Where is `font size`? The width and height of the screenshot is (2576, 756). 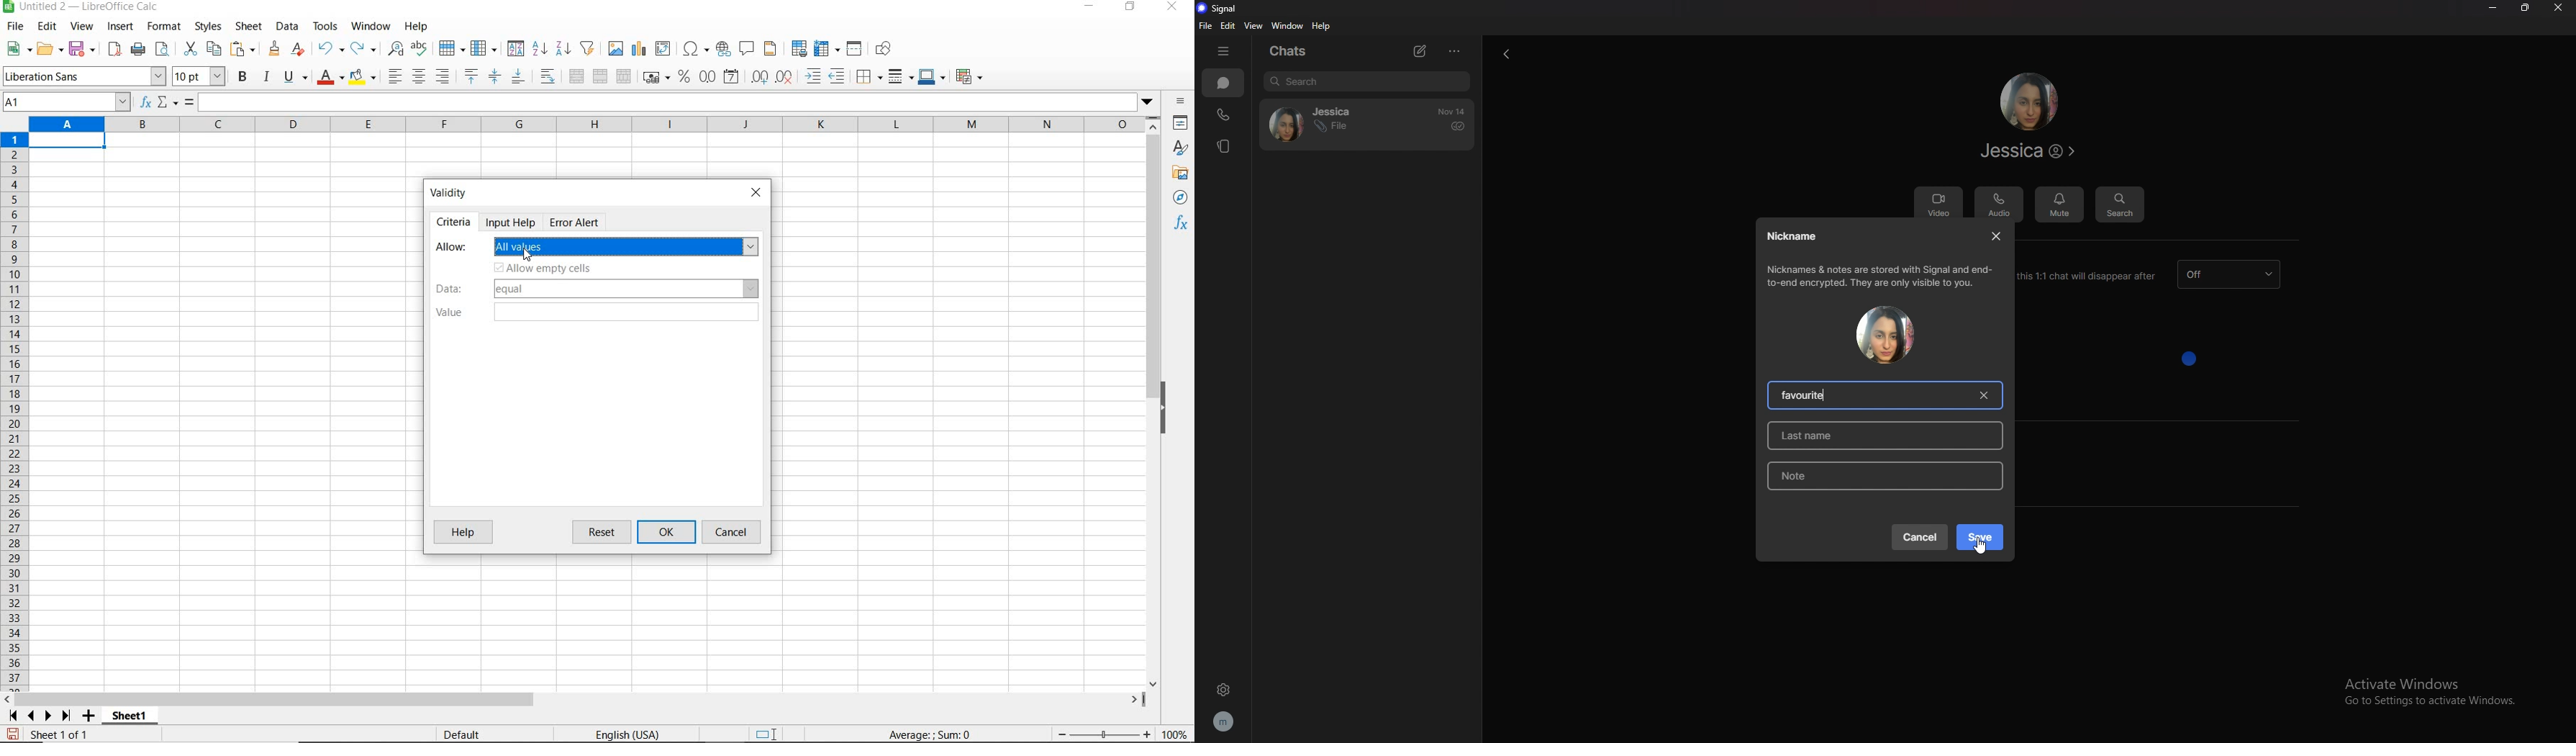 font size is located at coordinates (199, 76).